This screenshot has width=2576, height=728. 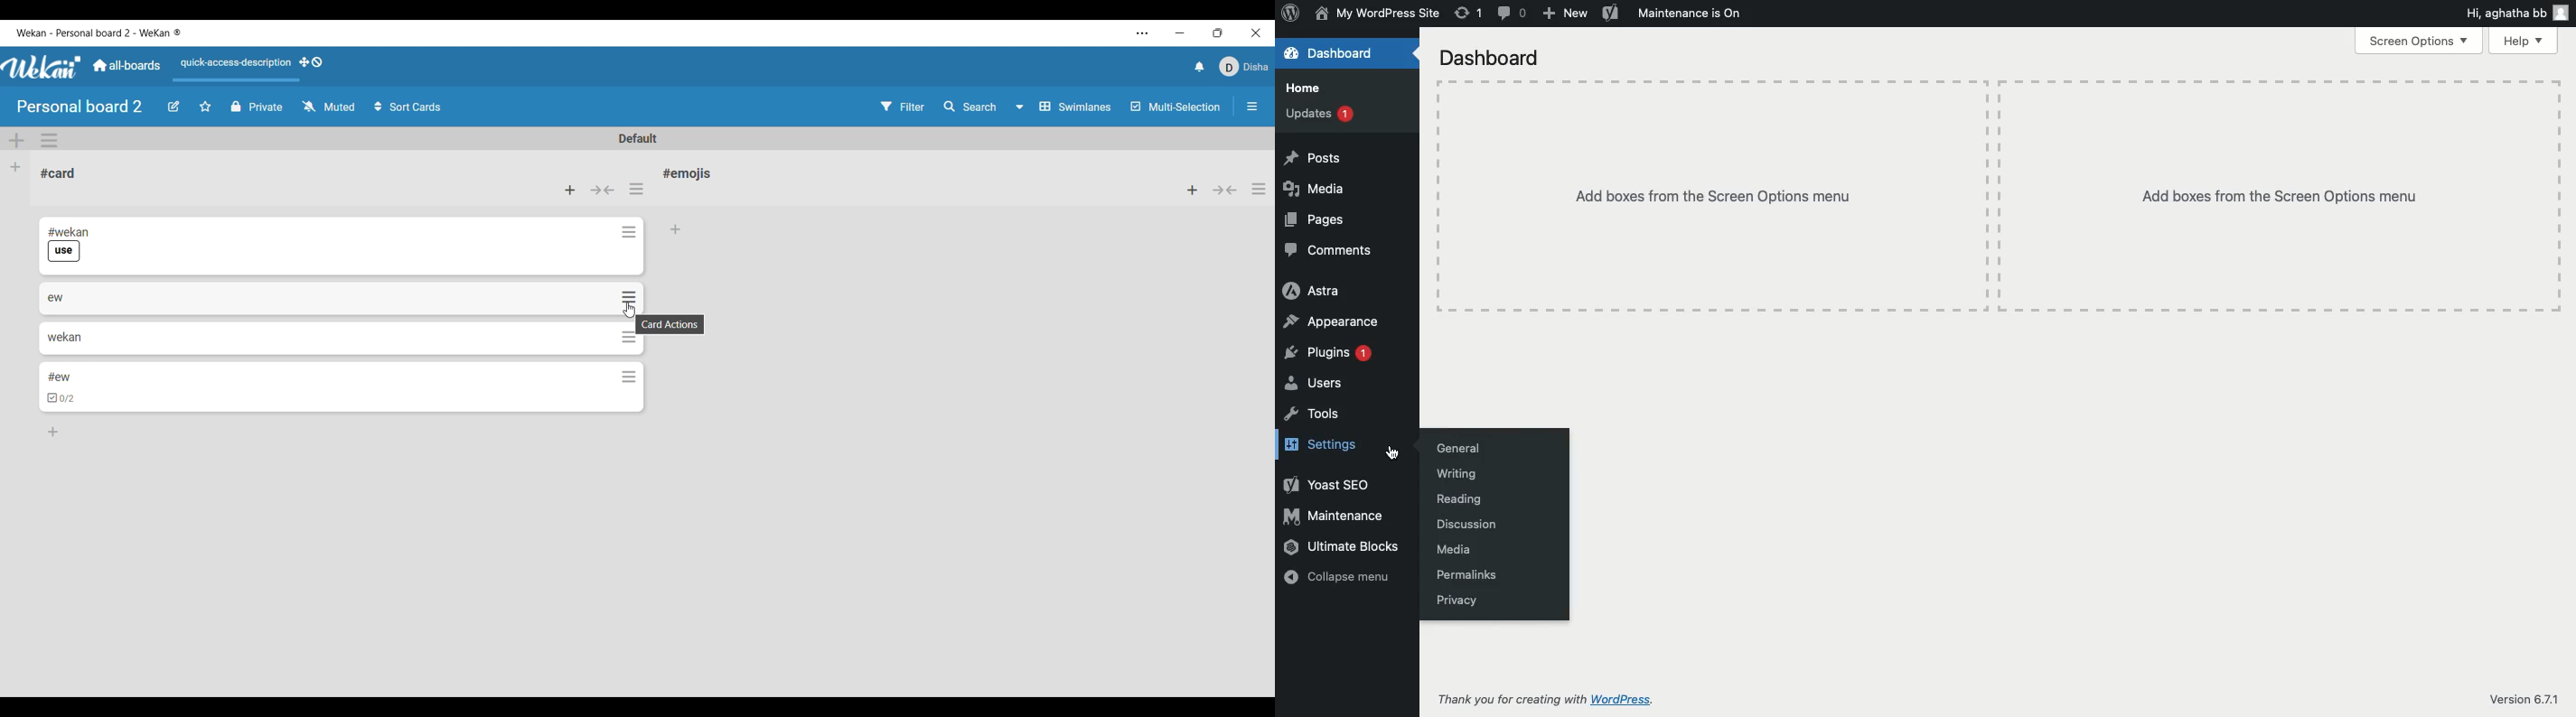 What do you see at coordinates (1469, 577) in the screenshot?
I see `Permalinks` at bounding box center [1469, 577].